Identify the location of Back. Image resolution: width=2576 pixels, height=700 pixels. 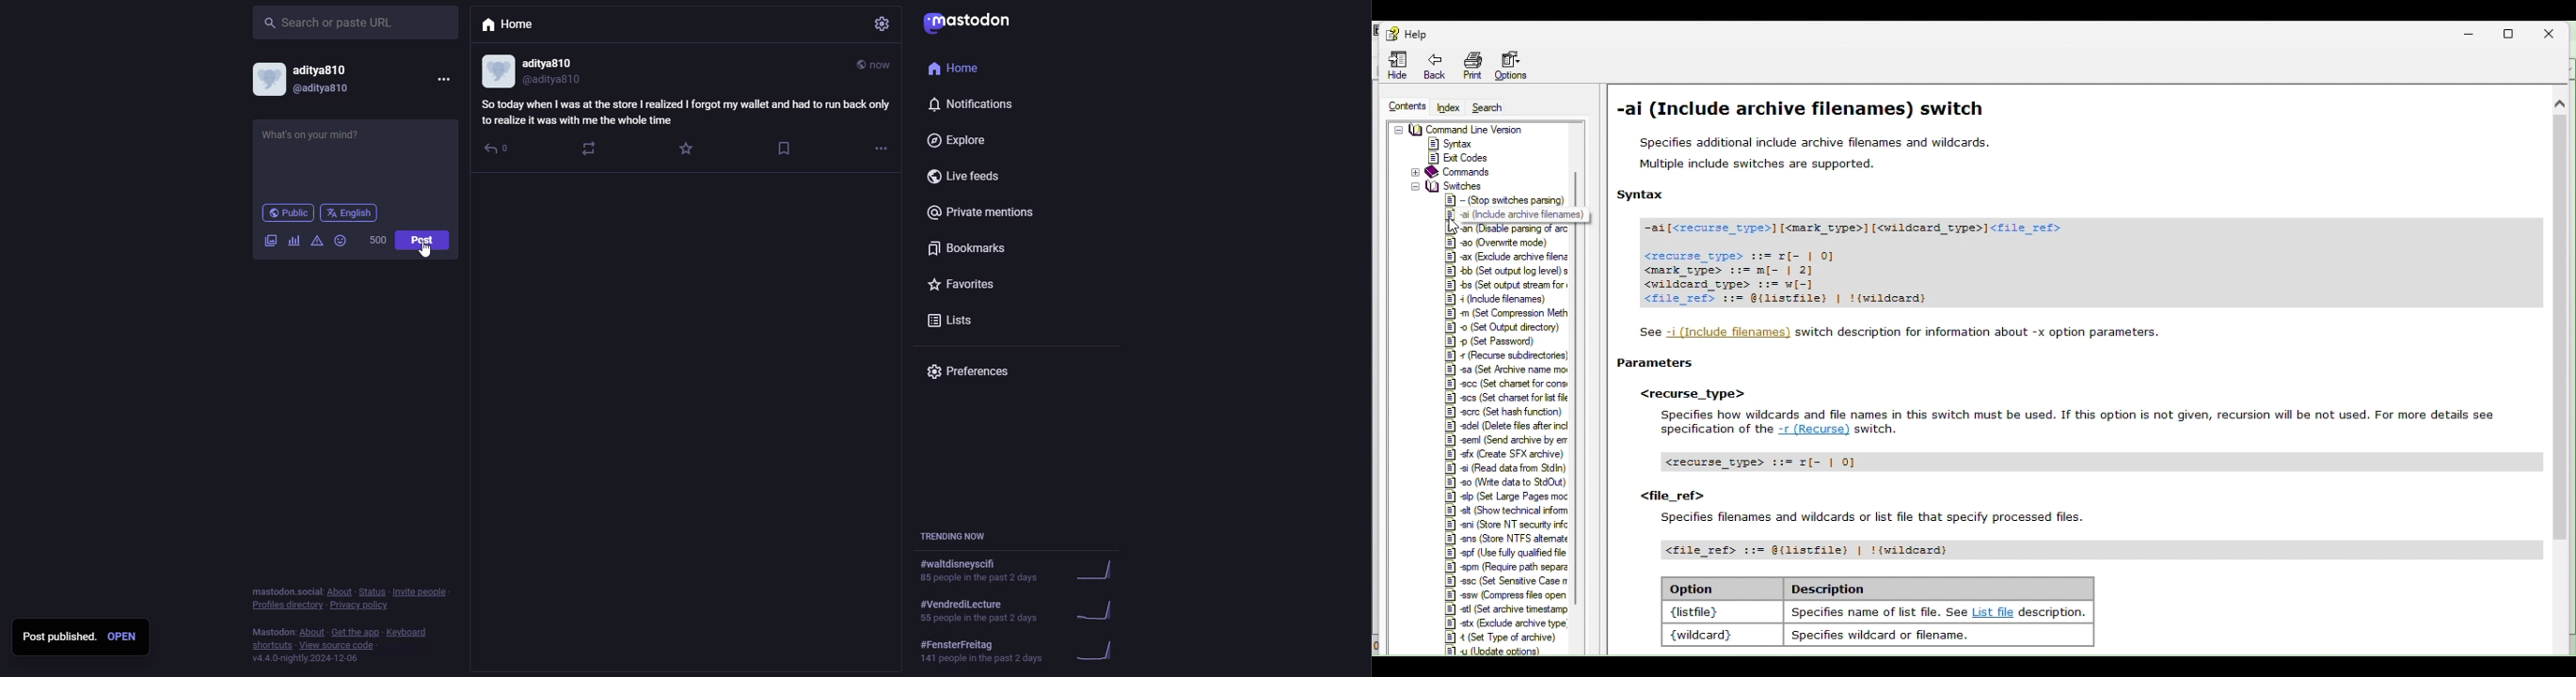
(1433, 64).